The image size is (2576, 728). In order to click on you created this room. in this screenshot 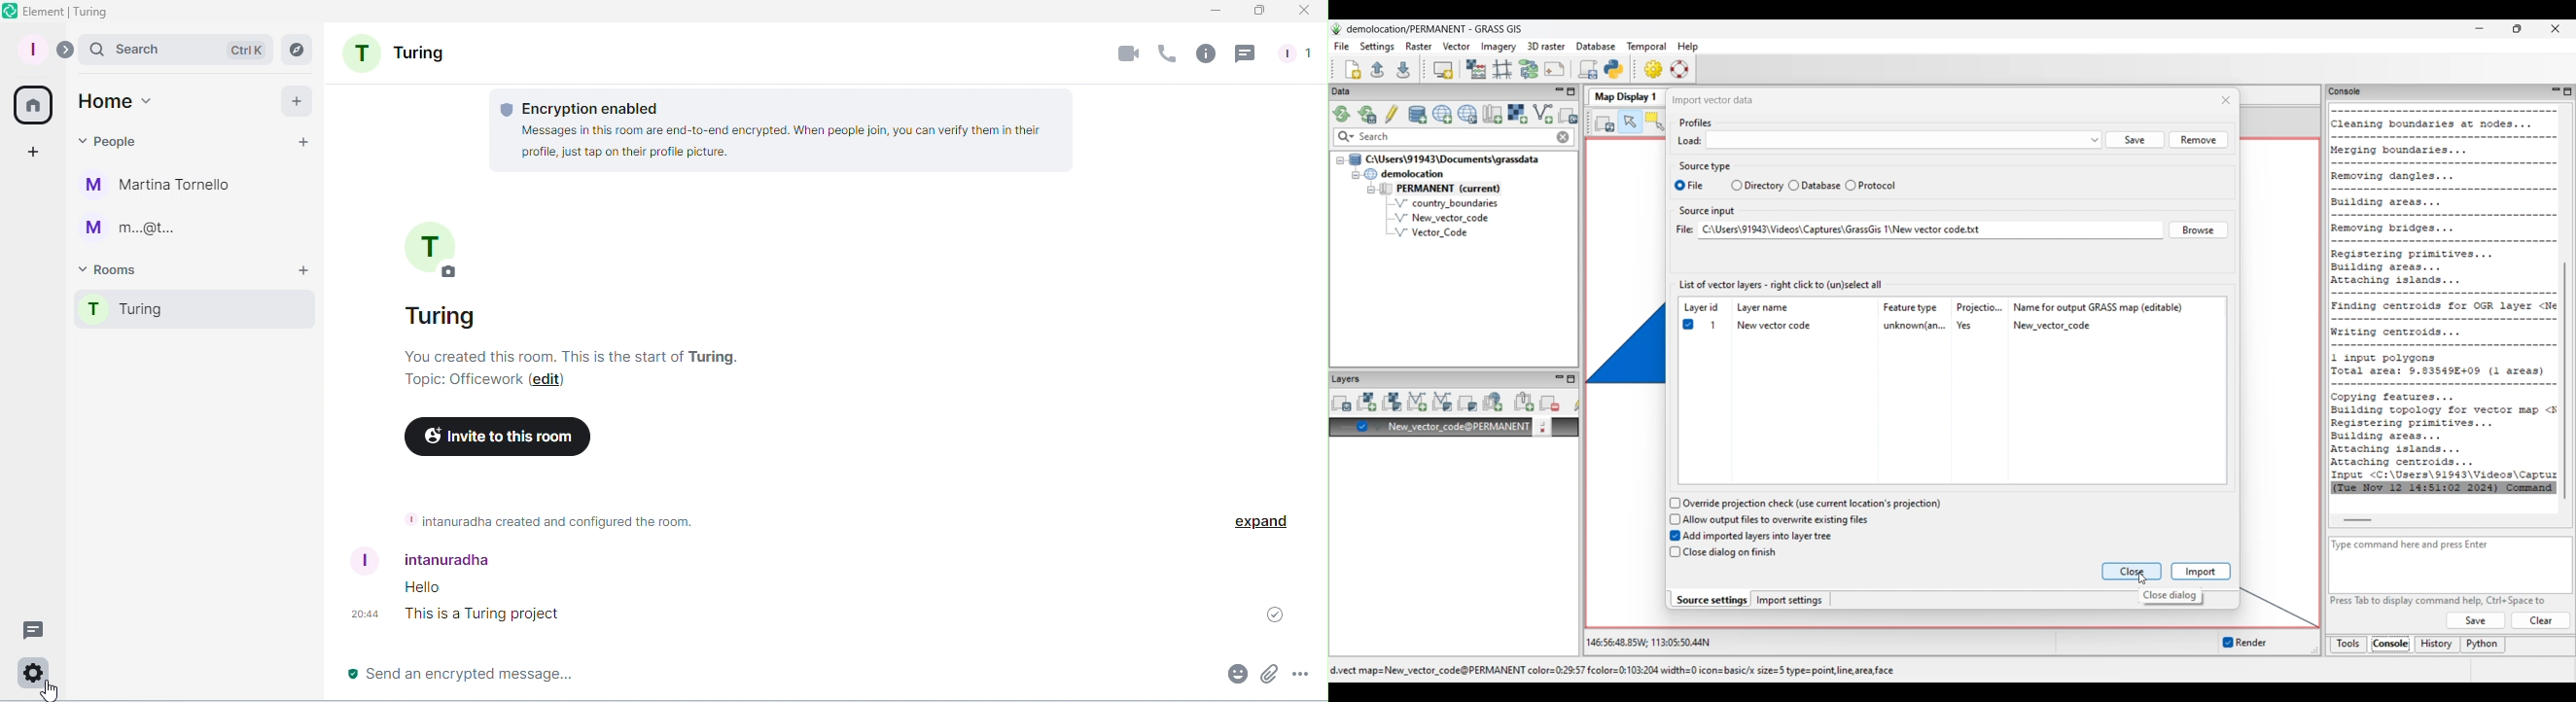, I will do `click(579, 357)`.